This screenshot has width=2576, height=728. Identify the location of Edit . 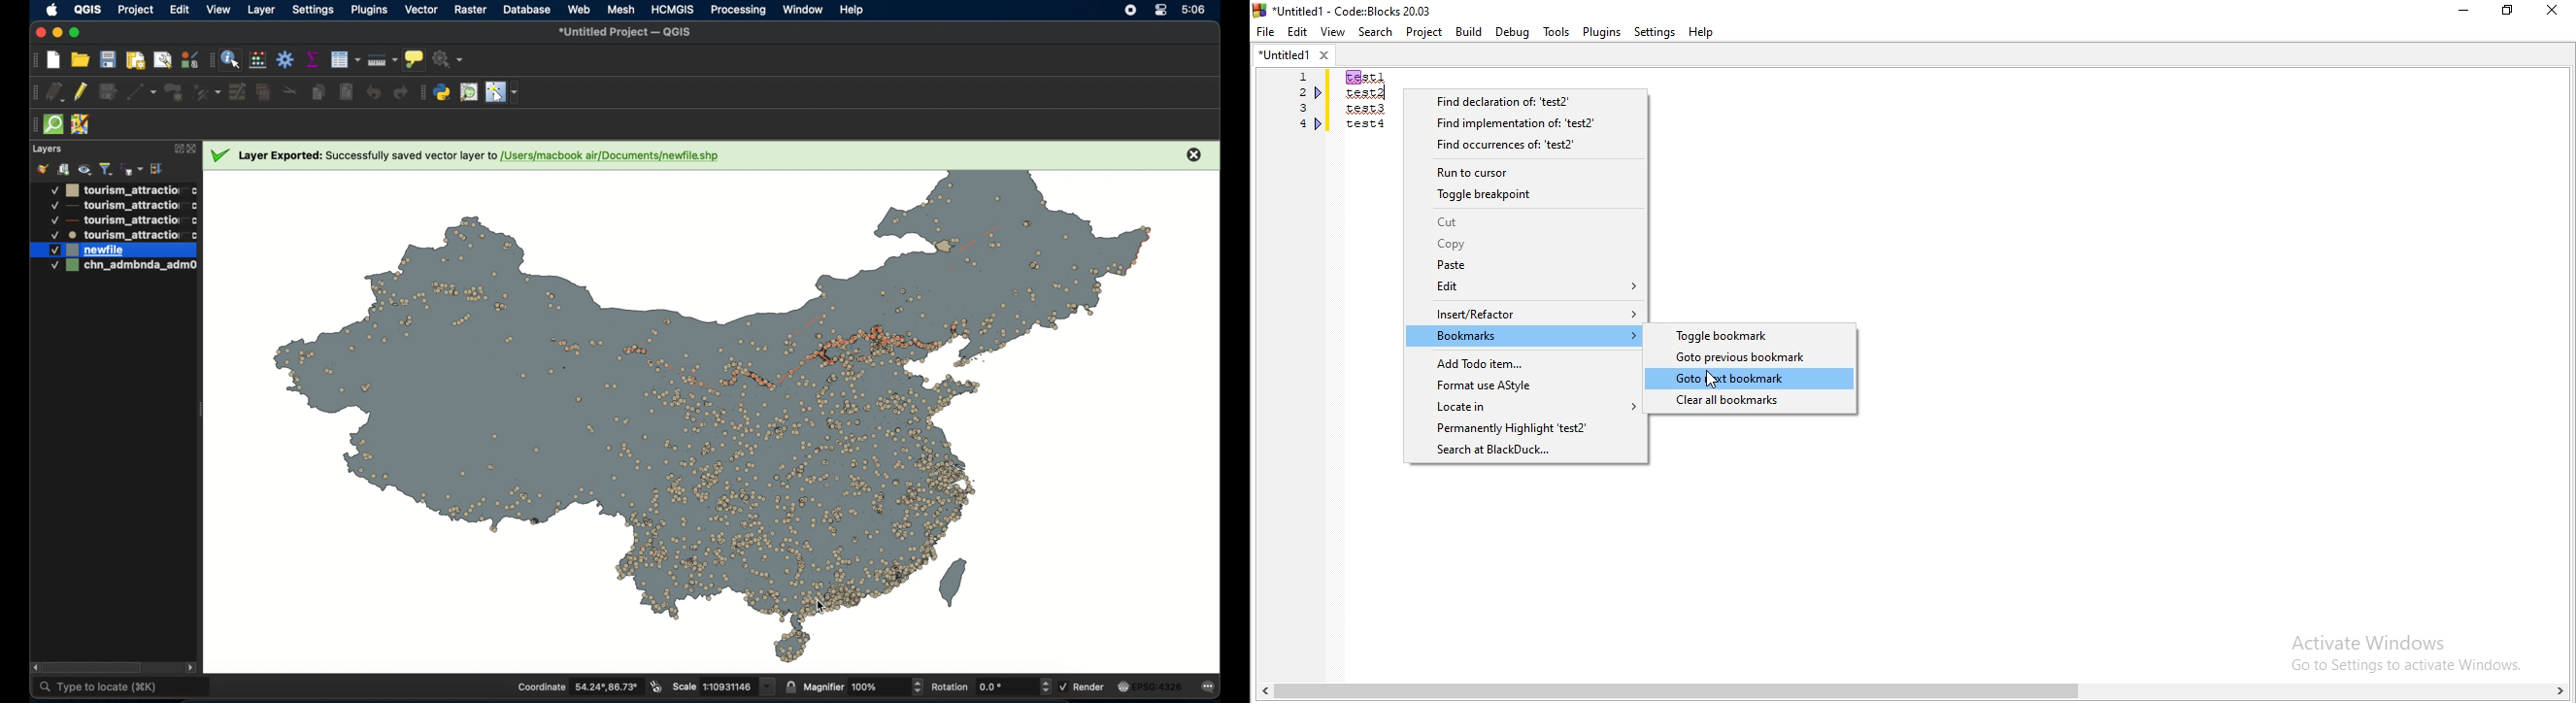
(1298, 32).